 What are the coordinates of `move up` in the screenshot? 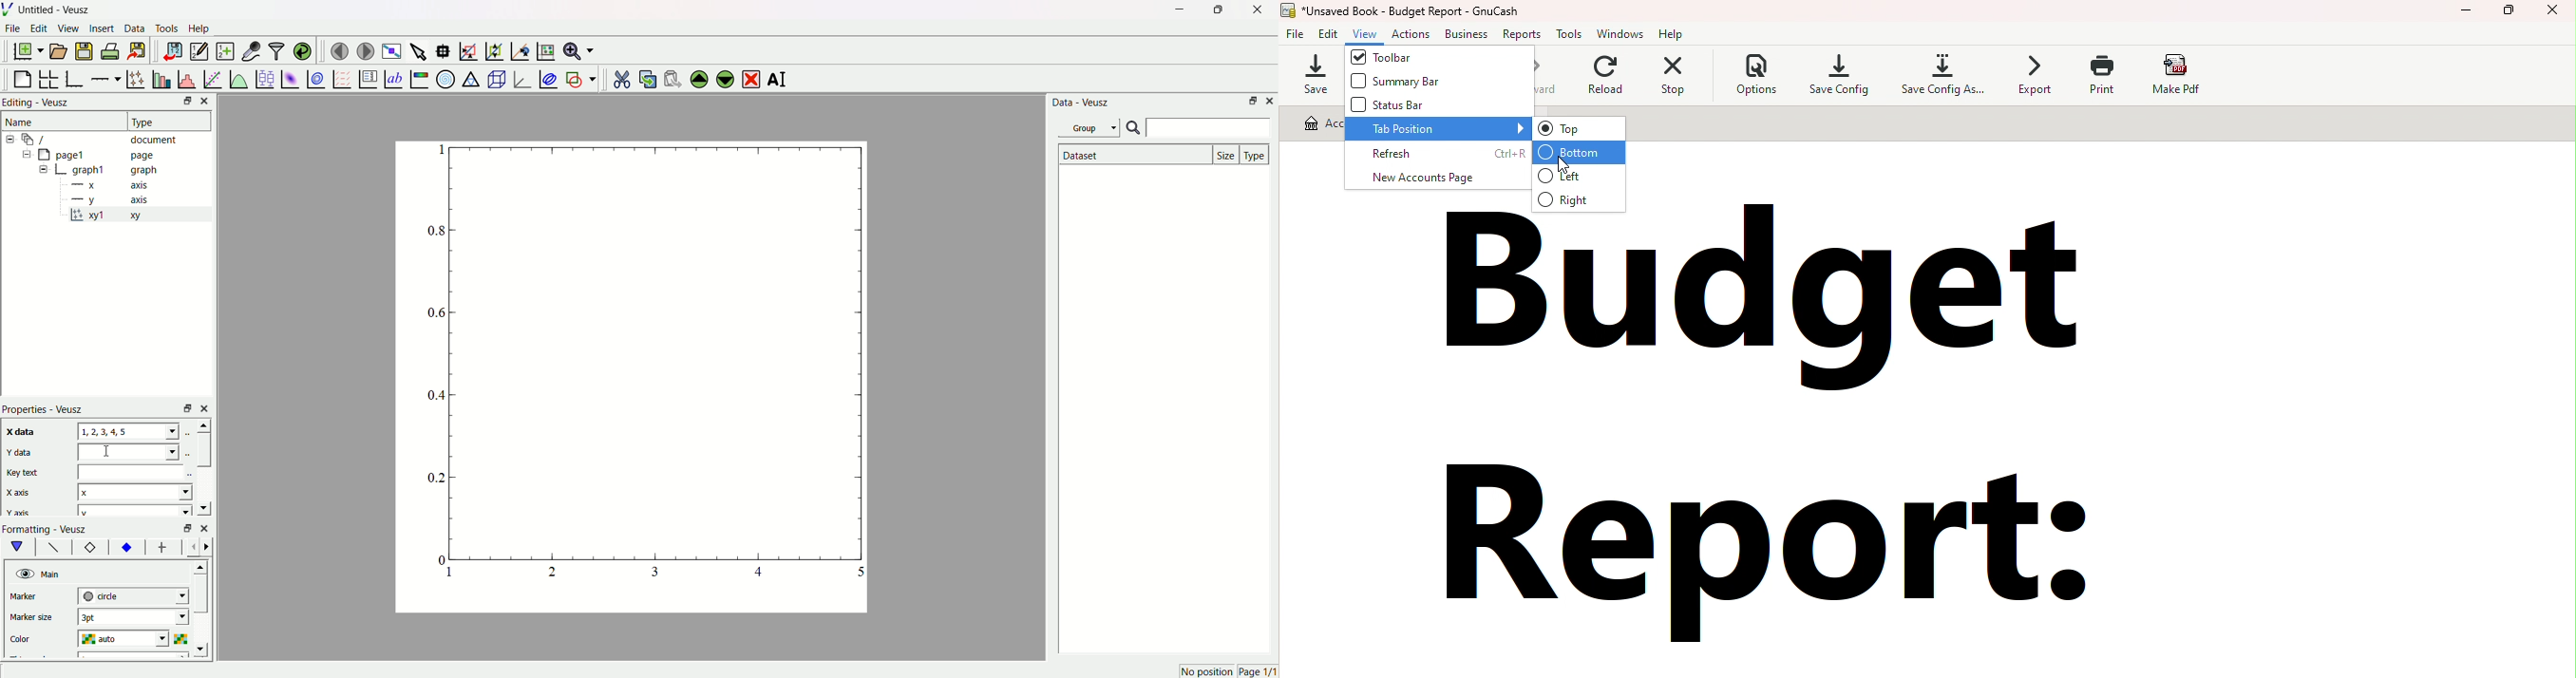 It's located at (203, 565).